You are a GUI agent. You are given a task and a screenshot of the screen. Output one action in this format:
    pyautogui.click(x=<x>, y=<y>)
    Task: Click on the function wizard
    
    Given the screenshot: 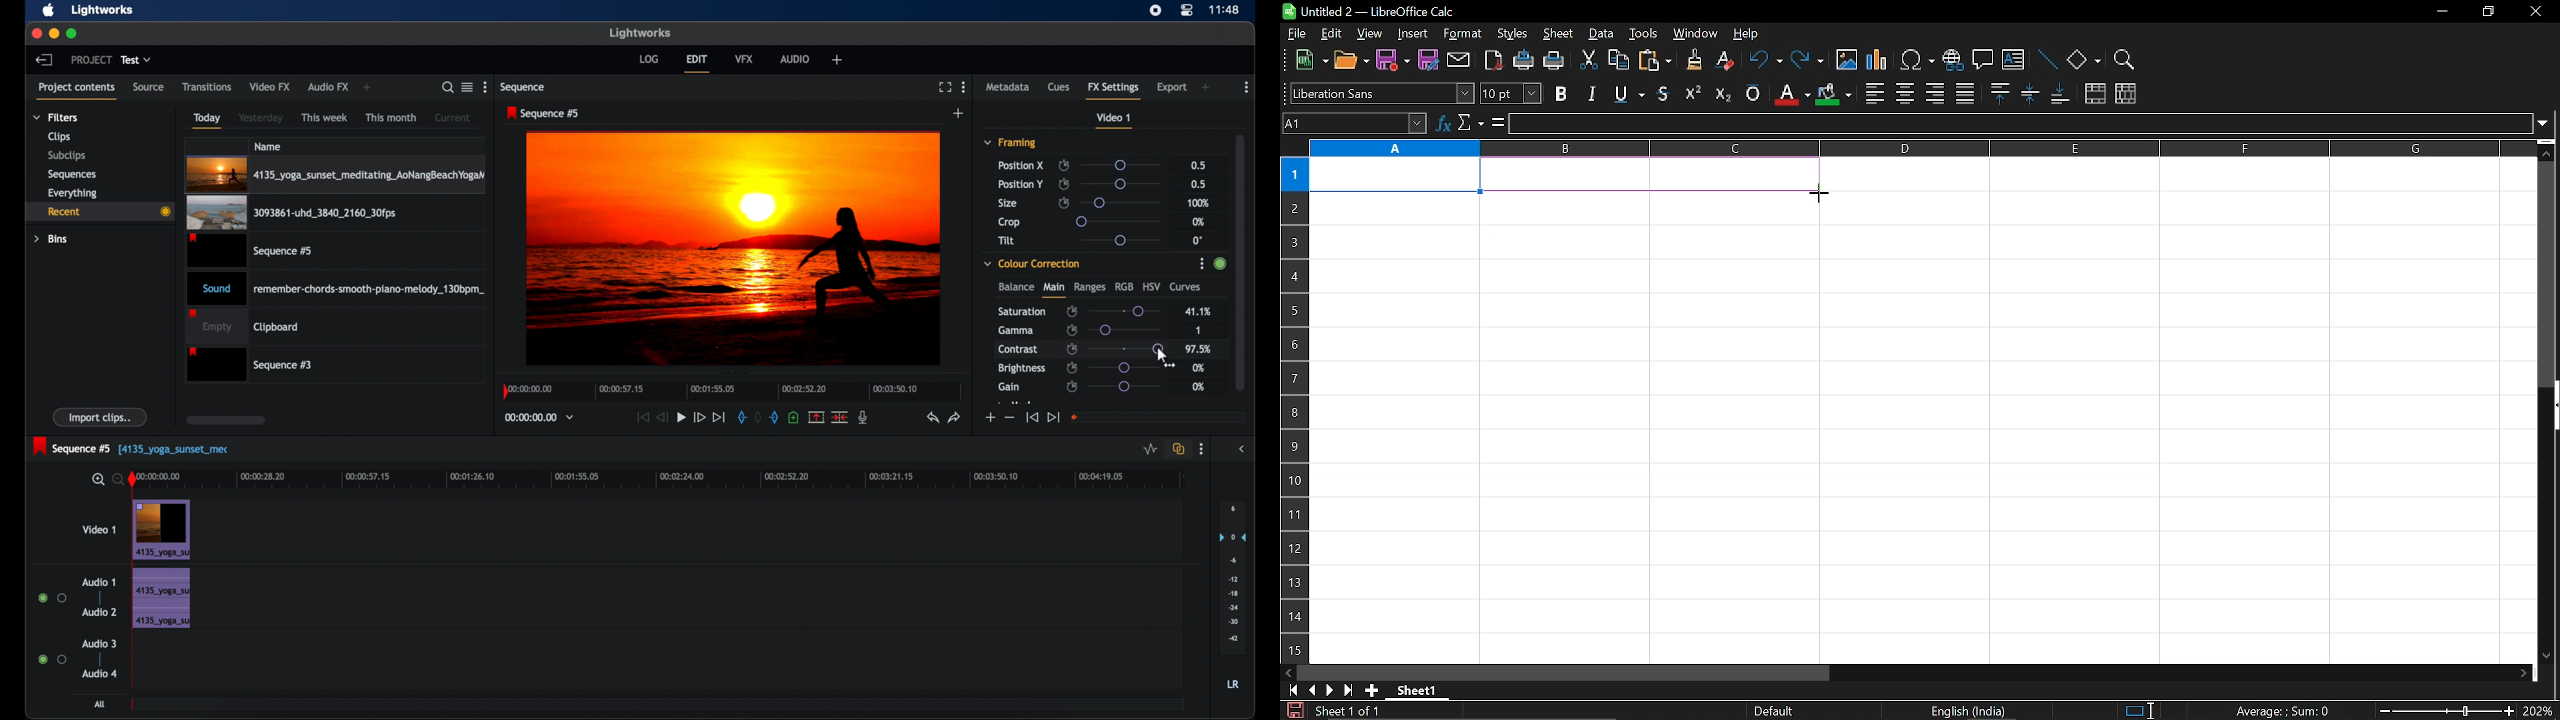 What is the action you would take?
    pyautogui.click(x=1443, y=124)
    